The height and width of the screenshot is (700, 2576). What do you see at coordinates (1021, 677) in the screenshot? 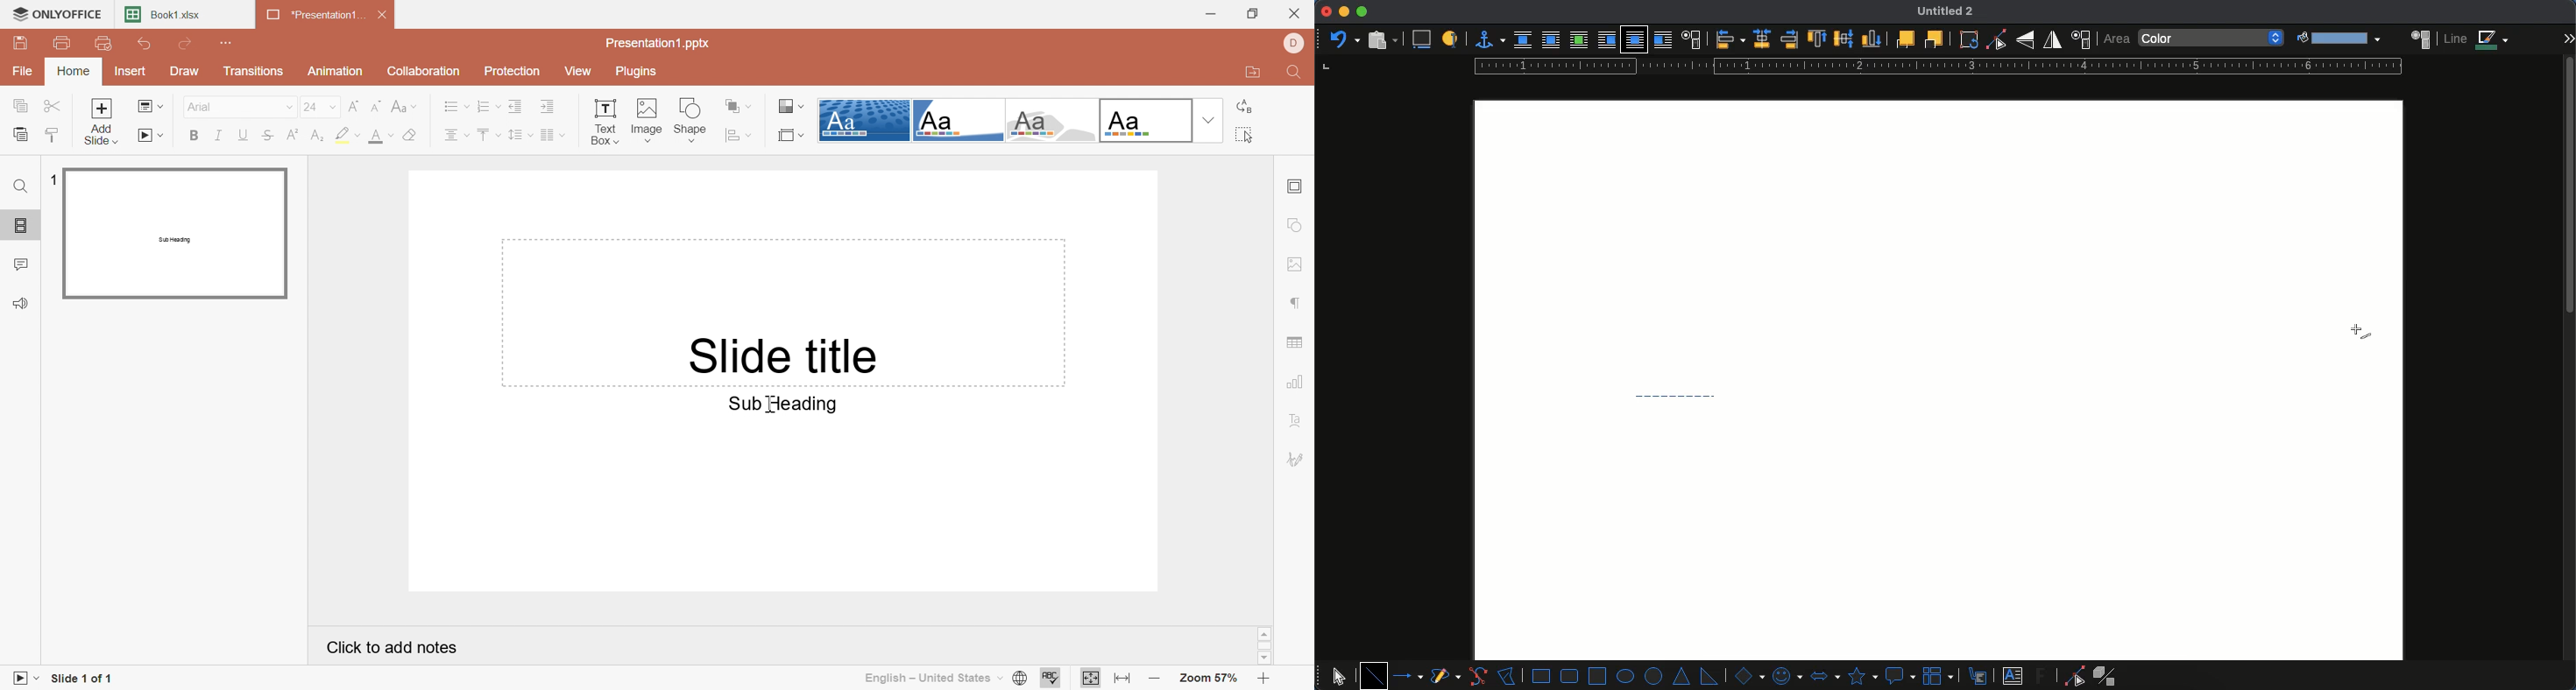
I see `Set document language` at bounding box center [1021, 677].